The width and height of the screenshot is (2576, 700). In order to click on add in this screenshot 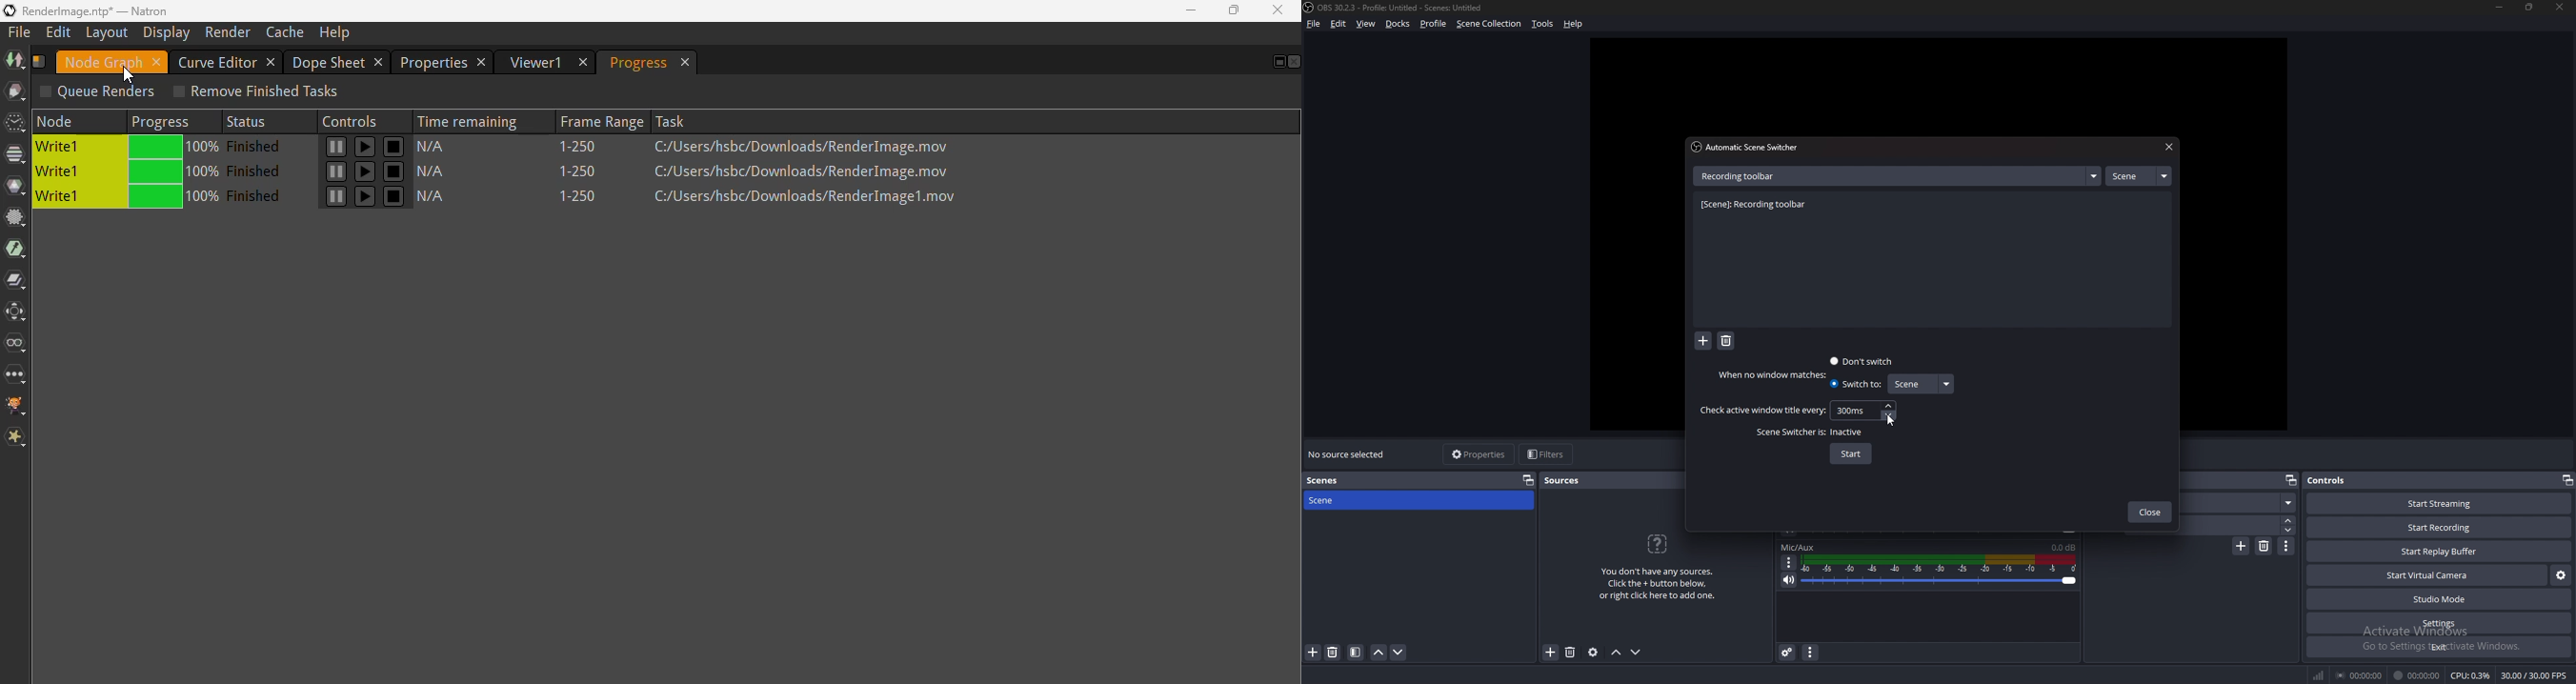, I will do `click(1704, 342)`.